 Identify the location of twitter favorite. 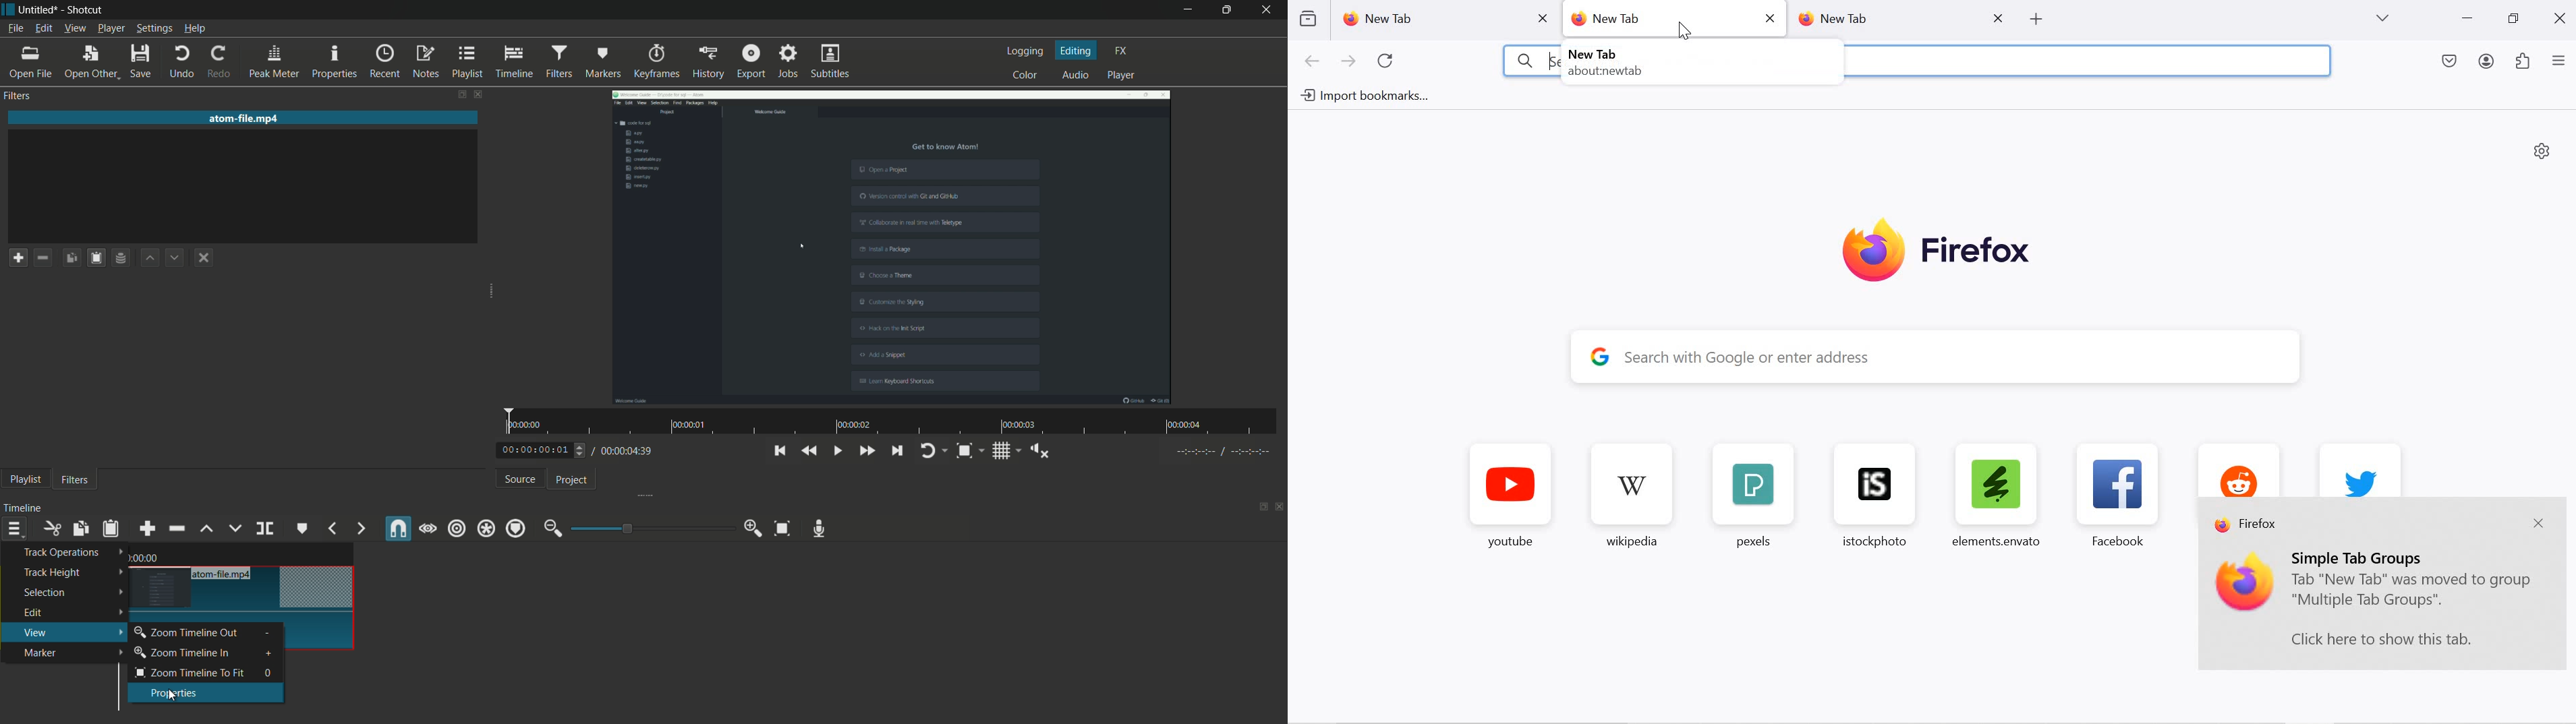
(2360, 469).